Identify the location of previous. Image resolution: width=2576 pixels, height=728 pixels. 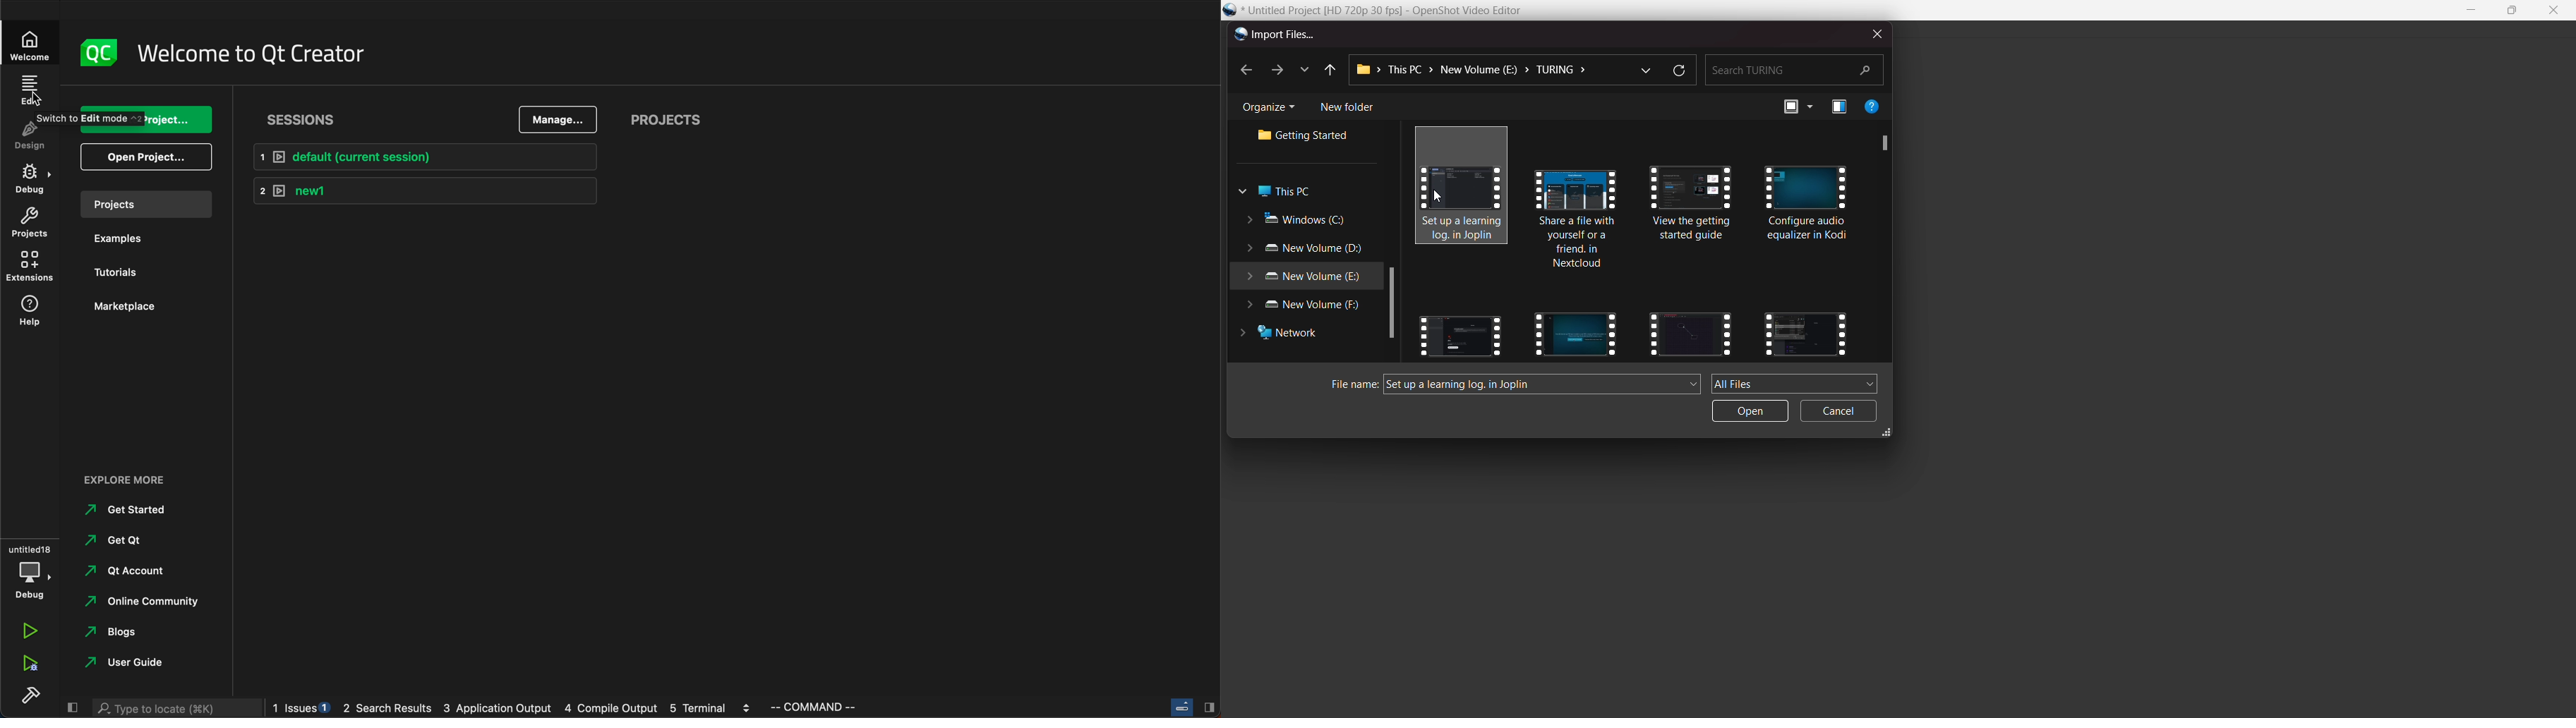
(1328, 71).